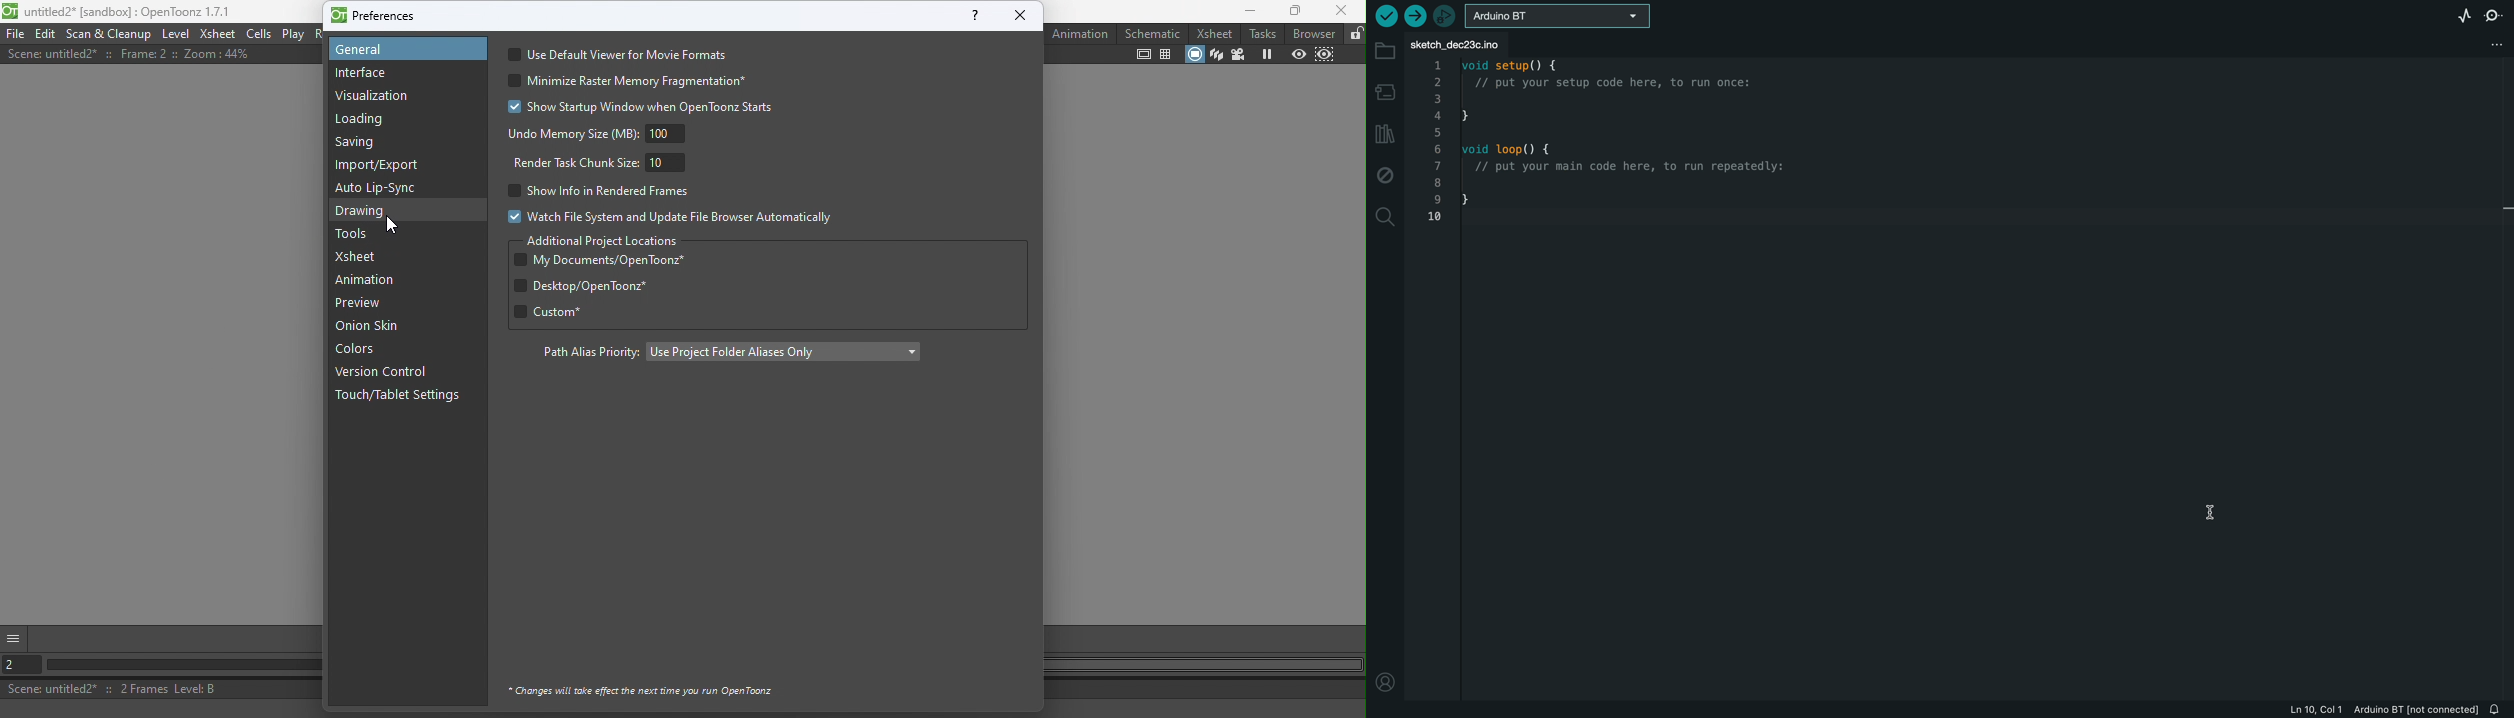 The height and width of the screenshot is (728, 2520). What do you see at coordinates (361, 351) in the screenshot?
I see `colors` at bounding box center [361, 351].